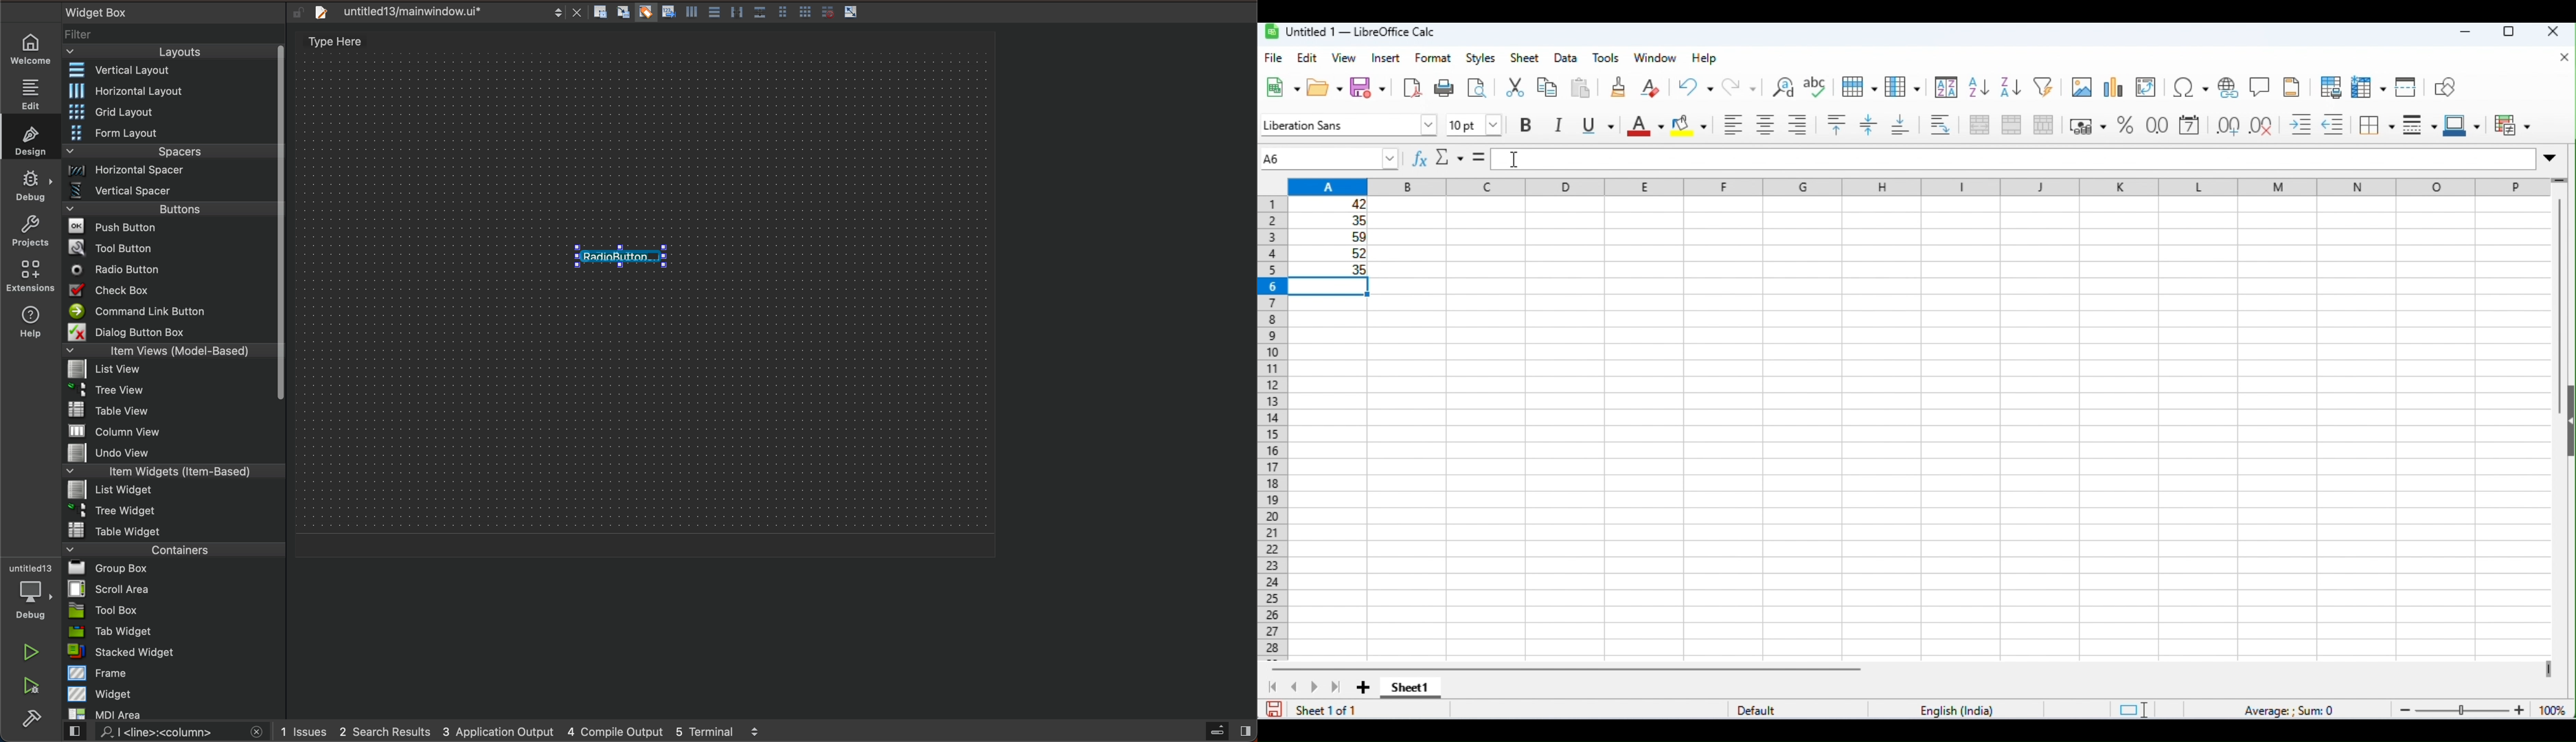 Image resolution: width=2576 pixels, height=756 pixels. Describe the element at coordinates (1869, 125) in the screenshot. I see `center vertically` at that location.